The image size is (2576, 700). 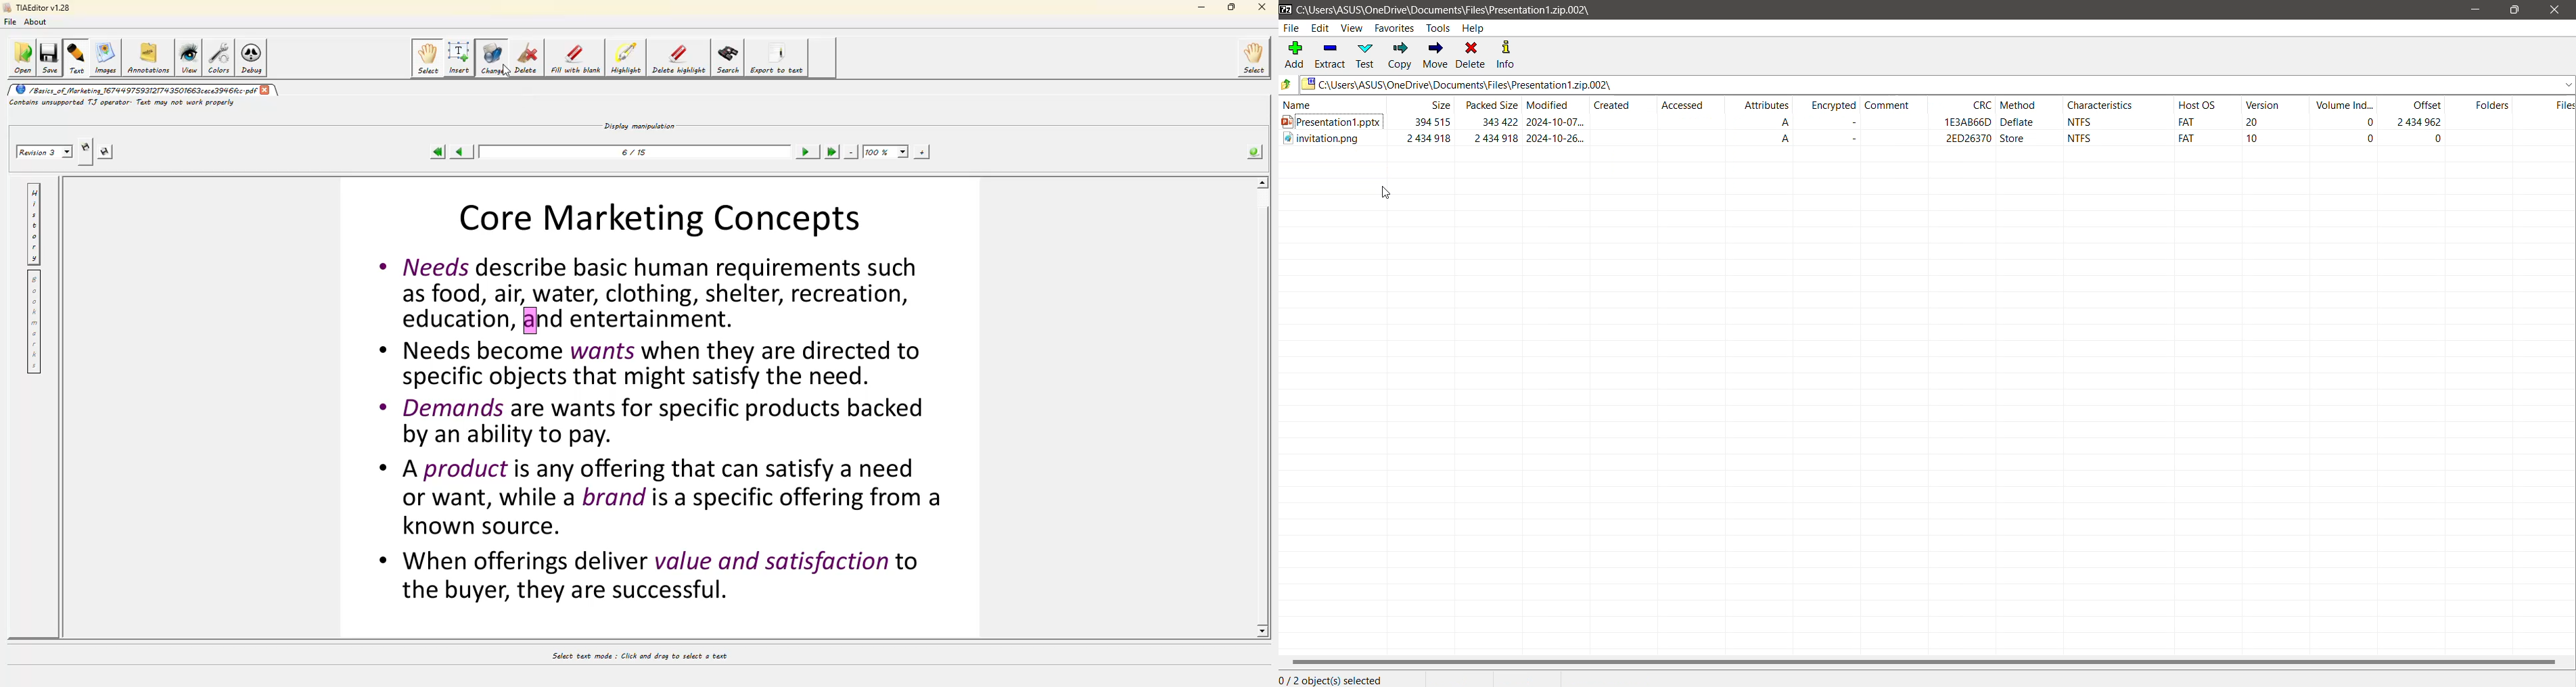 What do you see at coordinates (1926, 662) in the screenshot?
I see `Horizontal Scrol Bar` at bounding box center [1926, 662].